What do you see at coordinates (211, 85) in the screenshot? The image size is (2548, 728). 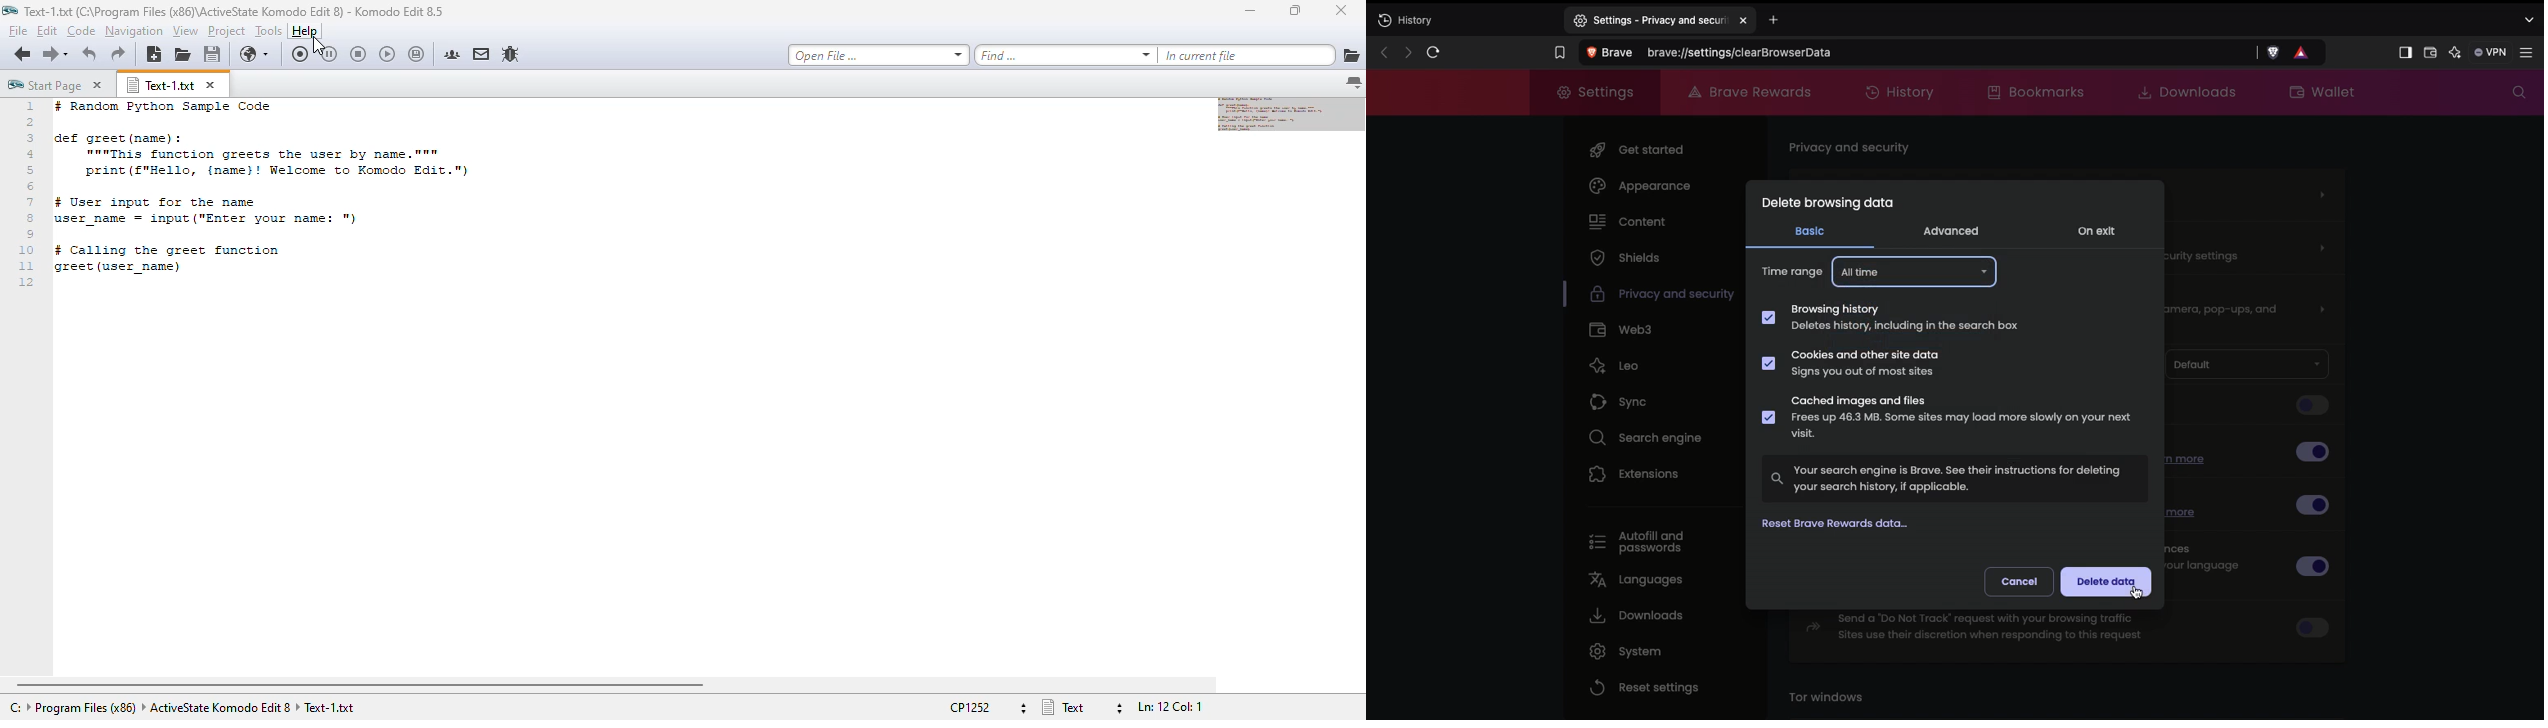 I see `close tab` at bounding box center [211, 85].